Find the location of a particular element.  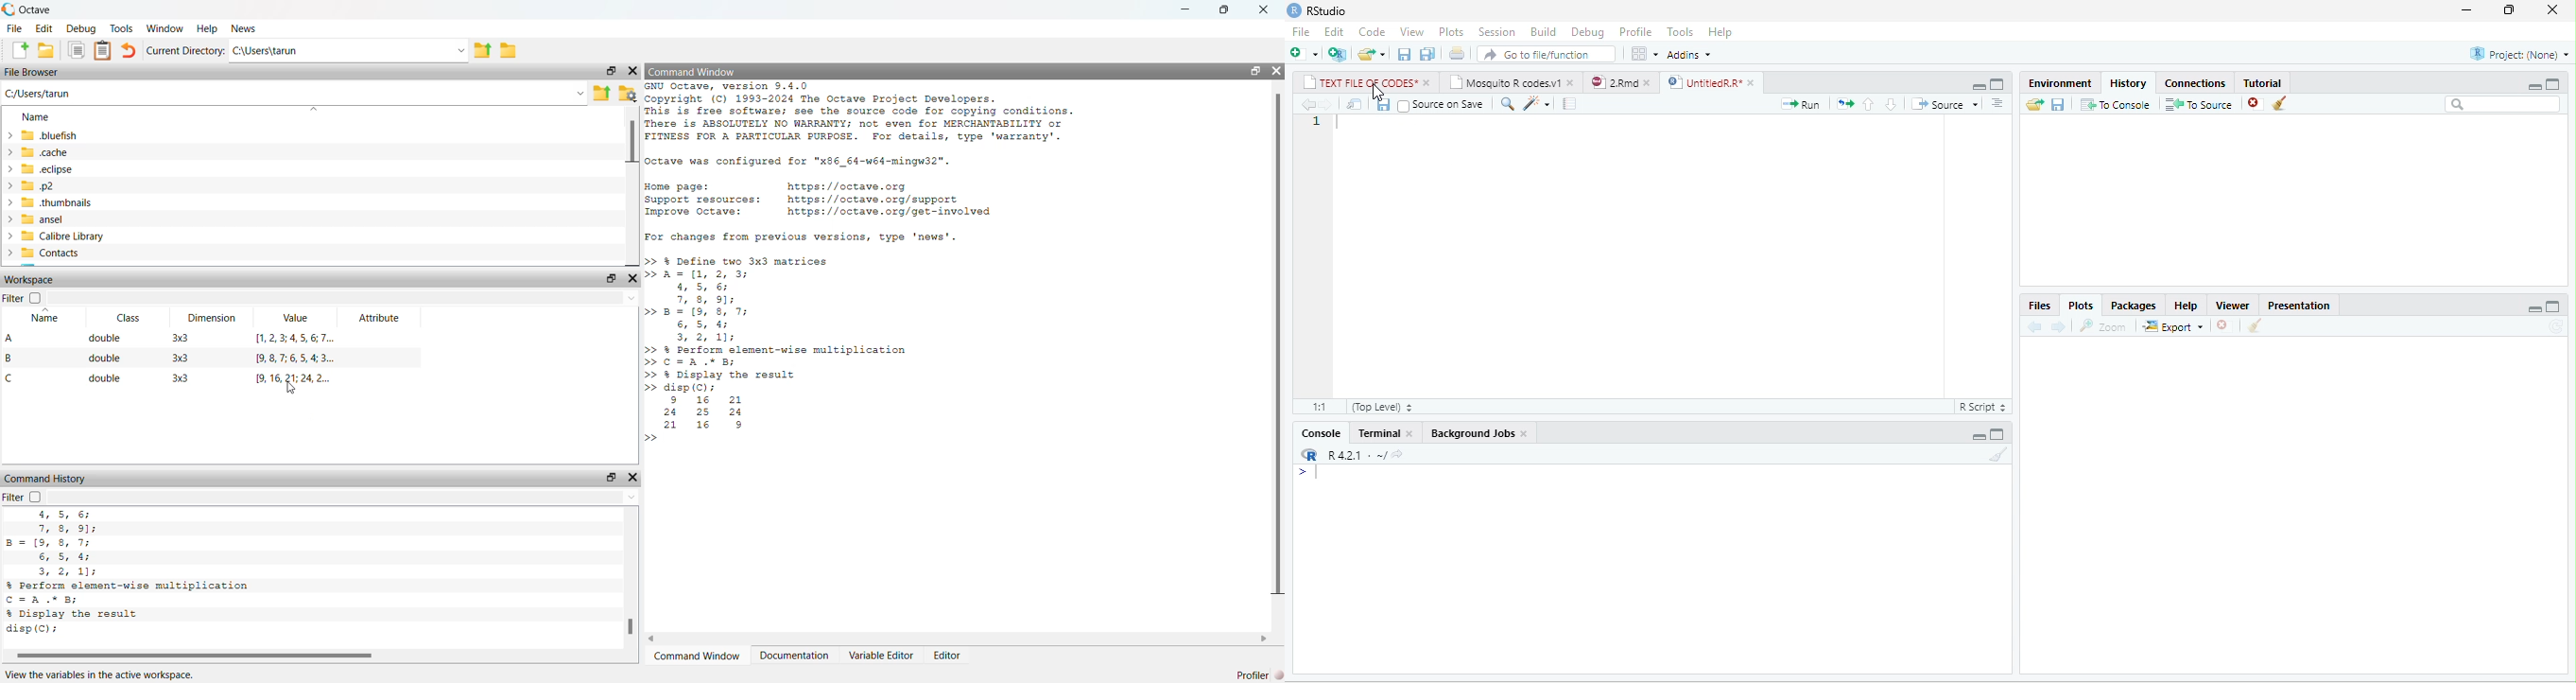

new file is located at coordinates (1304, 55).